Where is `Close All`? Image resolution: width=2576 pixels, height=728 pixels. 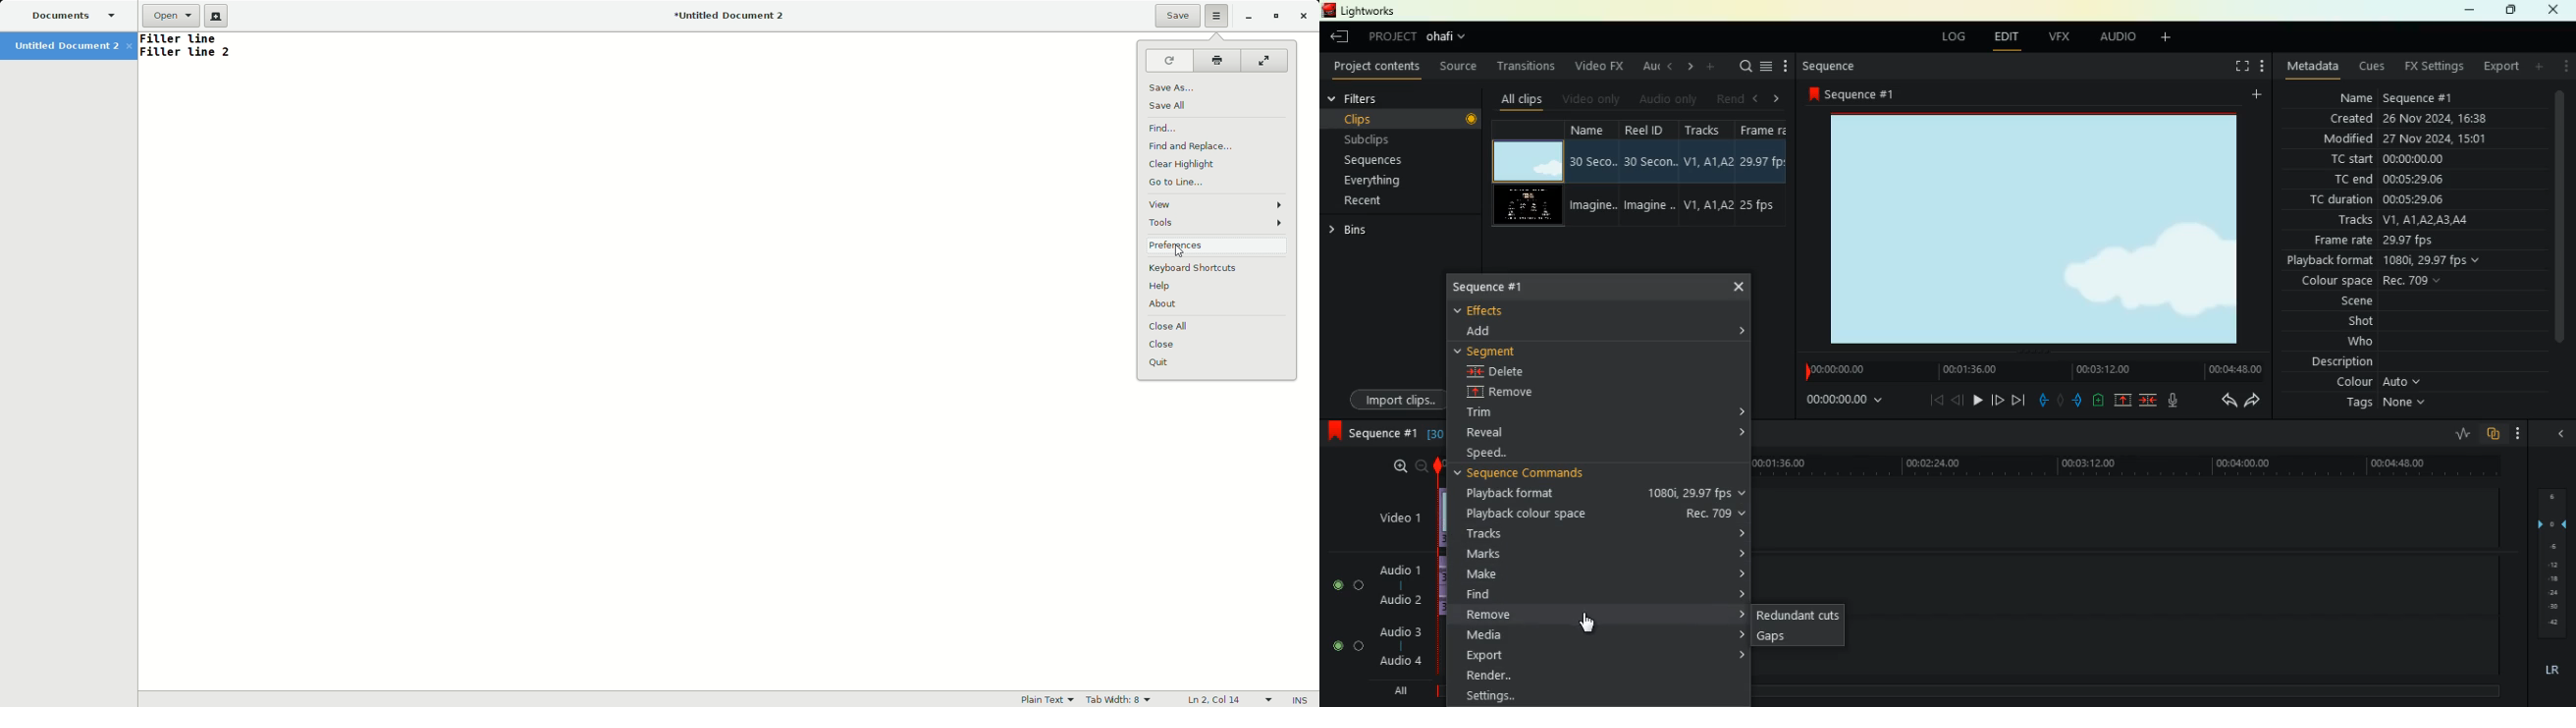
Close All is located at coordinates (1220, 327).